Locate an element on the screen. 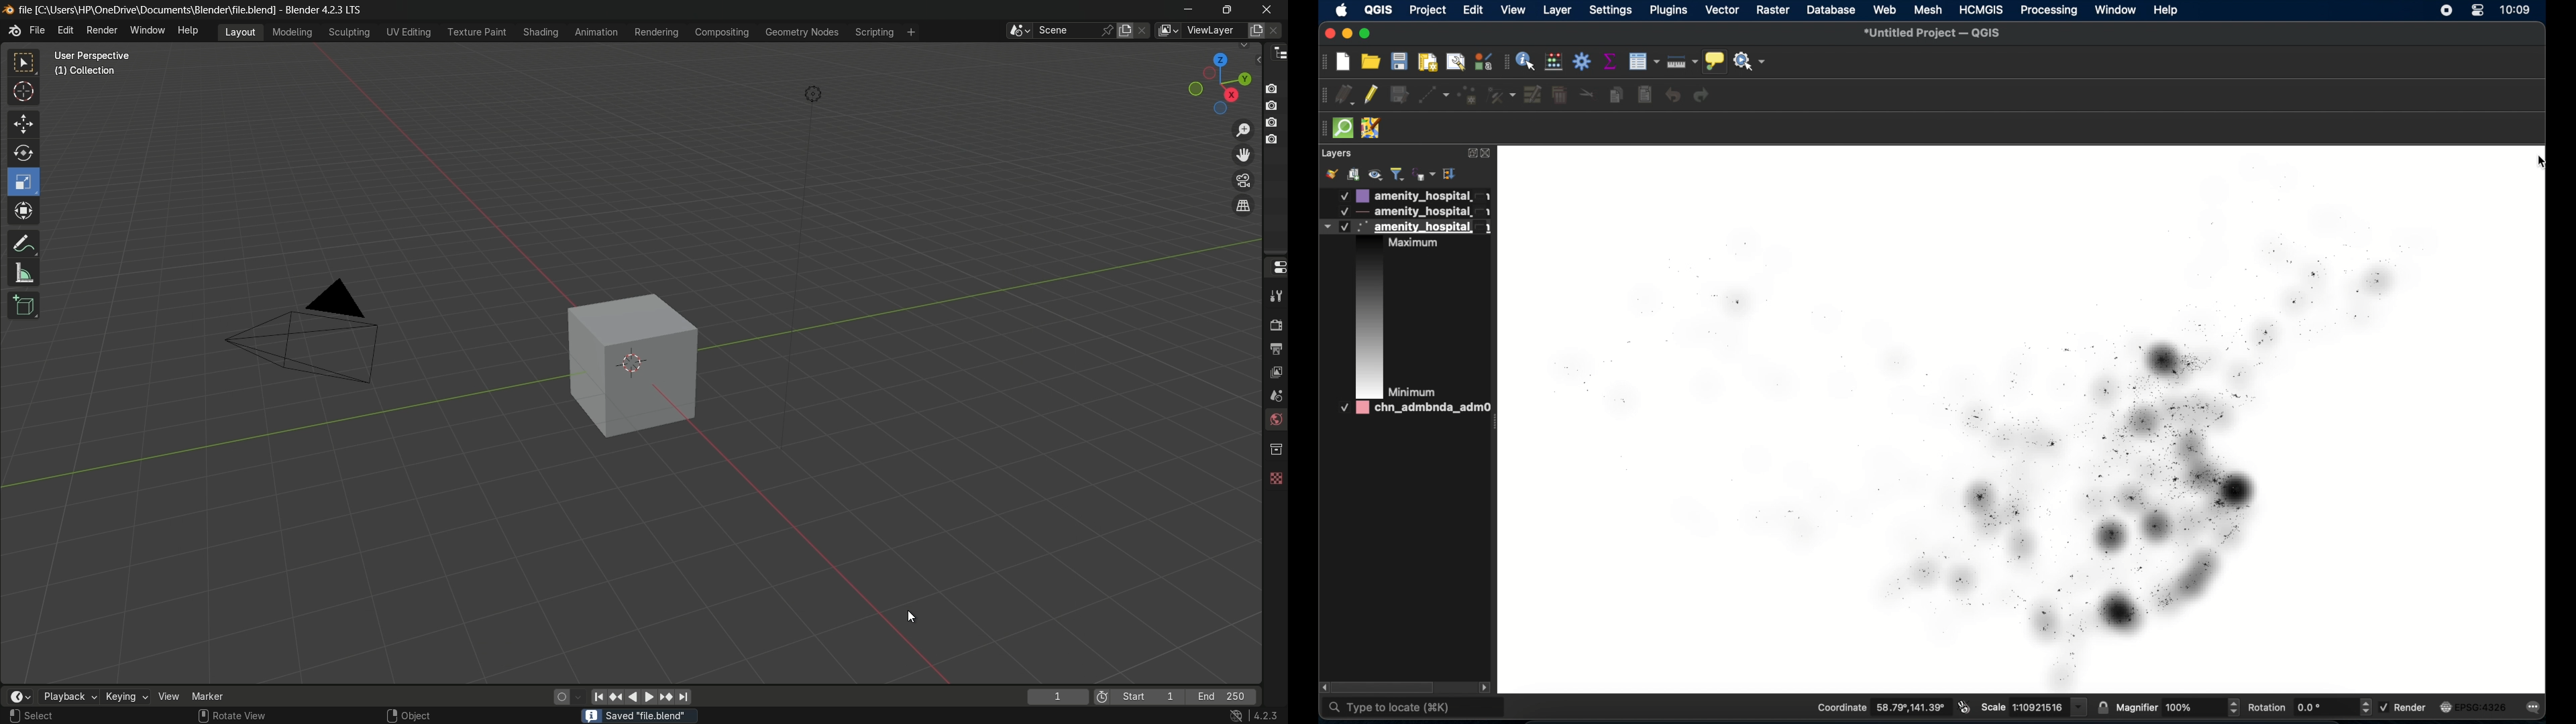 The width and height of the screenshot is (2576, 728). raster is located at coordinates (1772, 10).